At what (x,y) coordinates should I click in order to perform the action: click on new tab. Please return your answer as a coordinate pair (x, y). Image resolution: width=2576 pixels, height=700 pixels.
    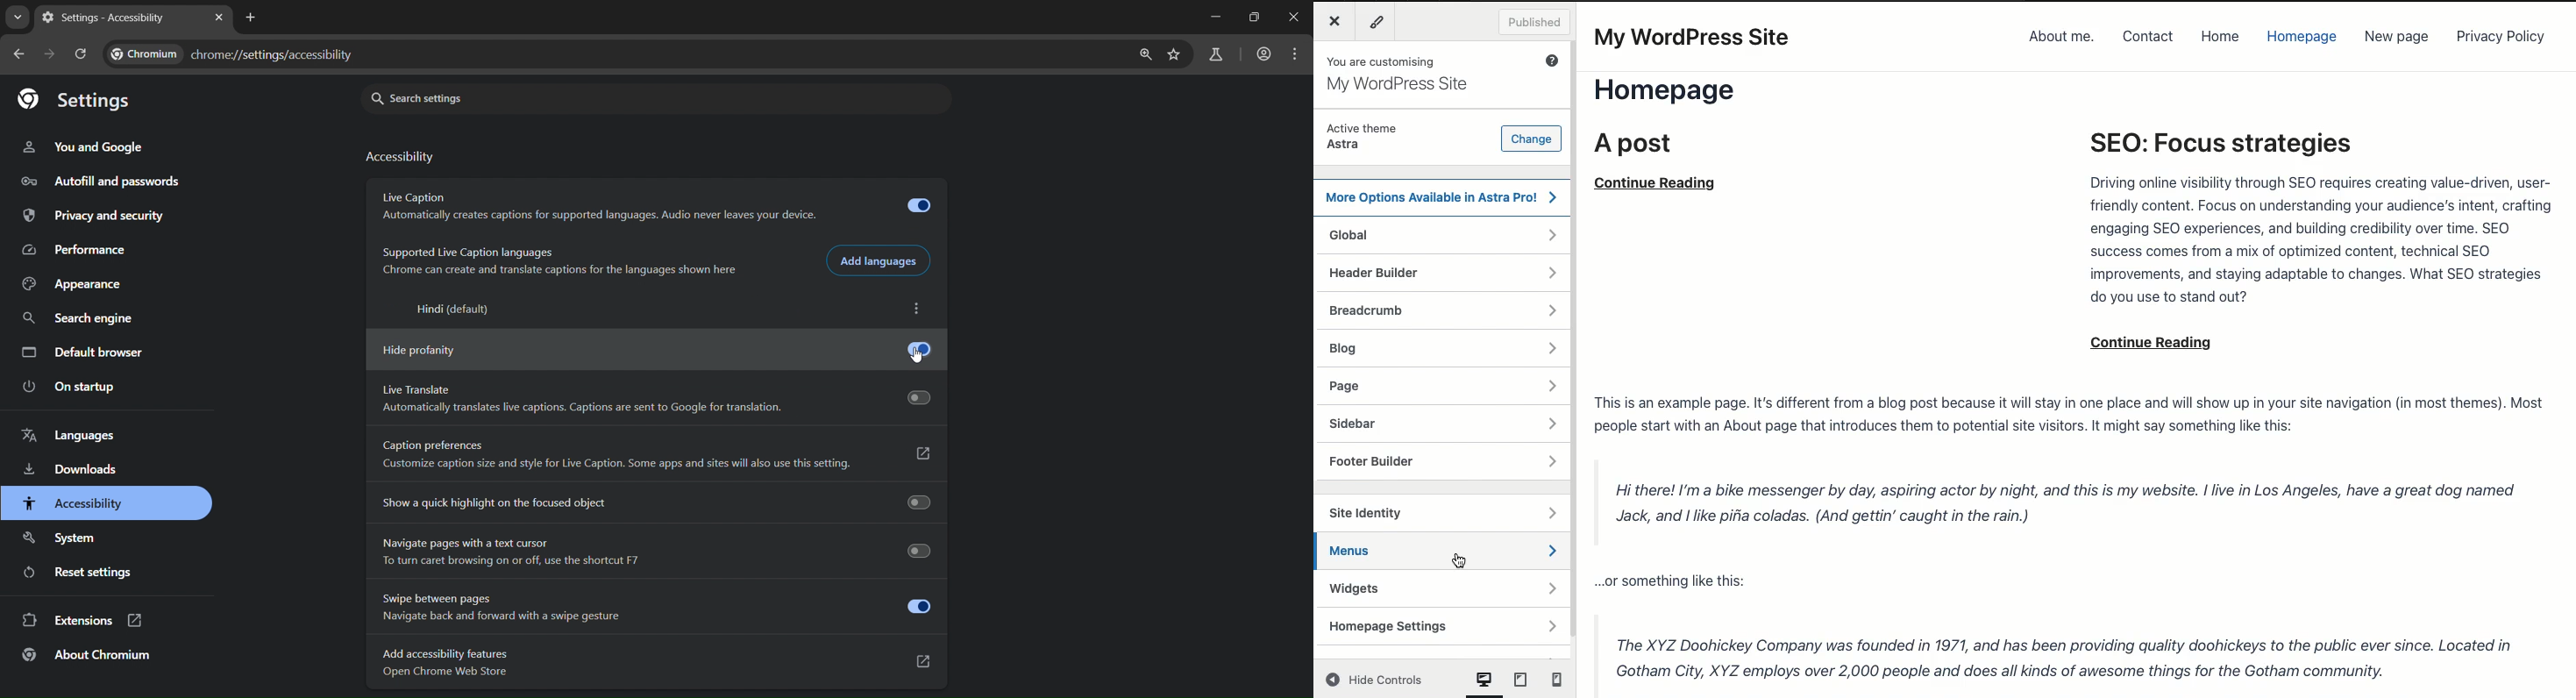
    Looking at the image, I should click on (250, 17).